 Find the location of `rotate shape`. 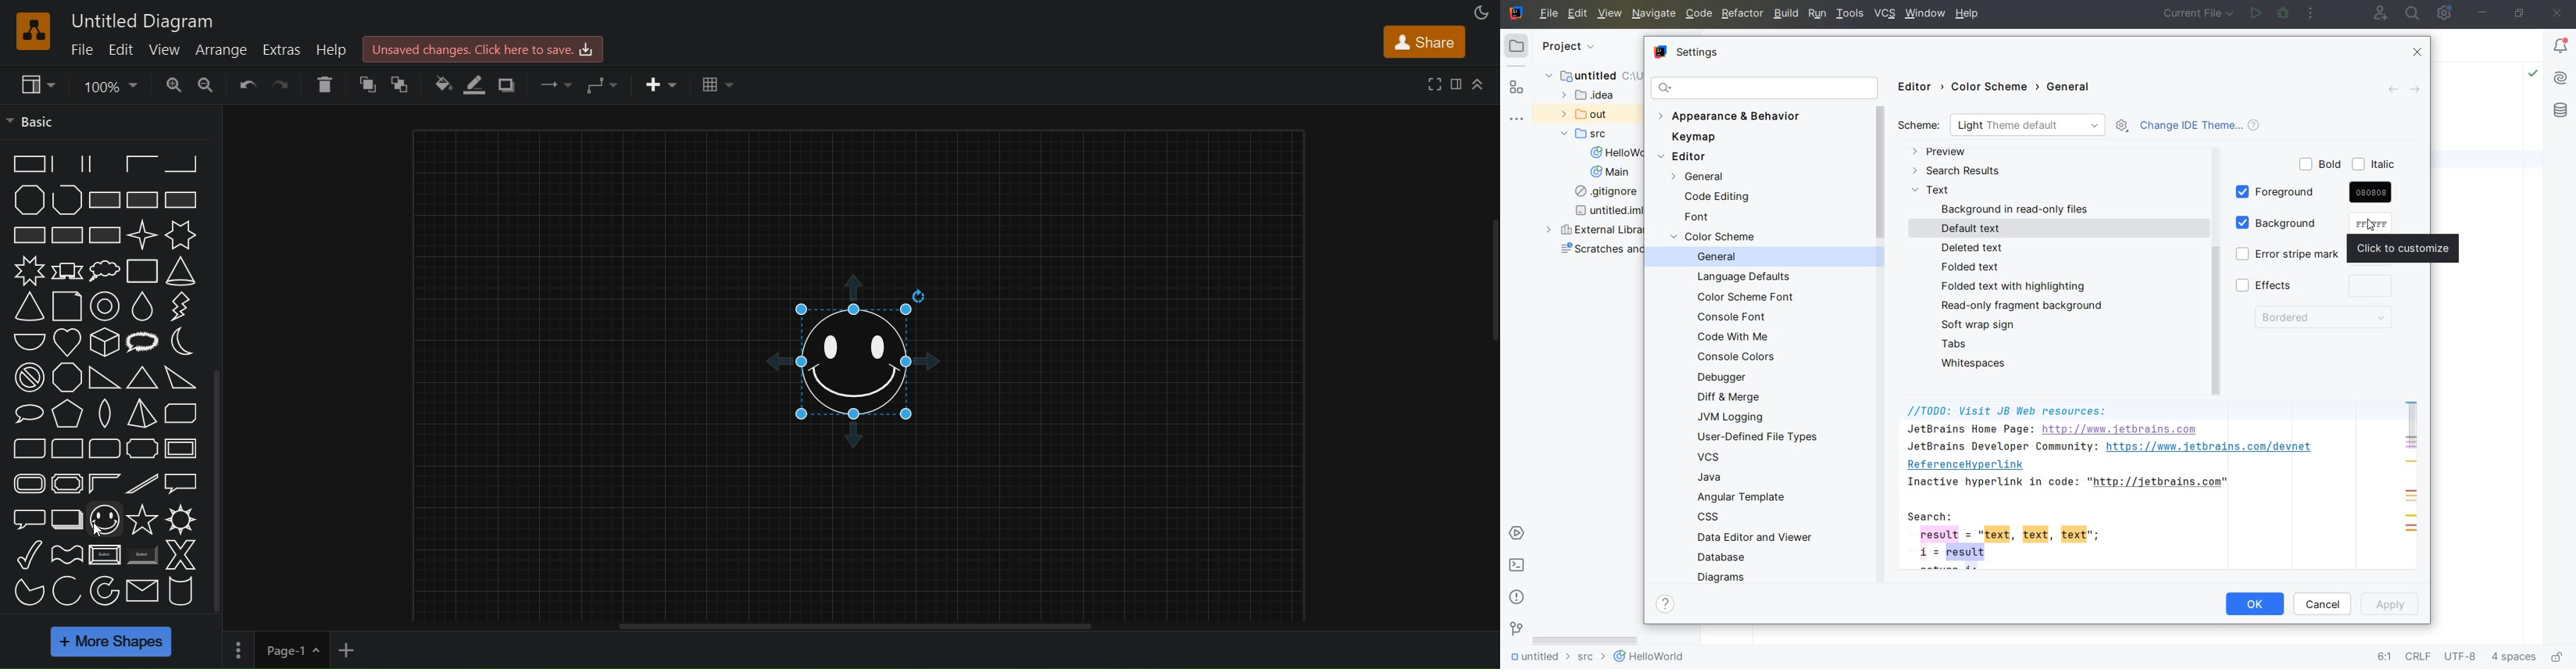

rotate shape is located at coordinates (924, 295).